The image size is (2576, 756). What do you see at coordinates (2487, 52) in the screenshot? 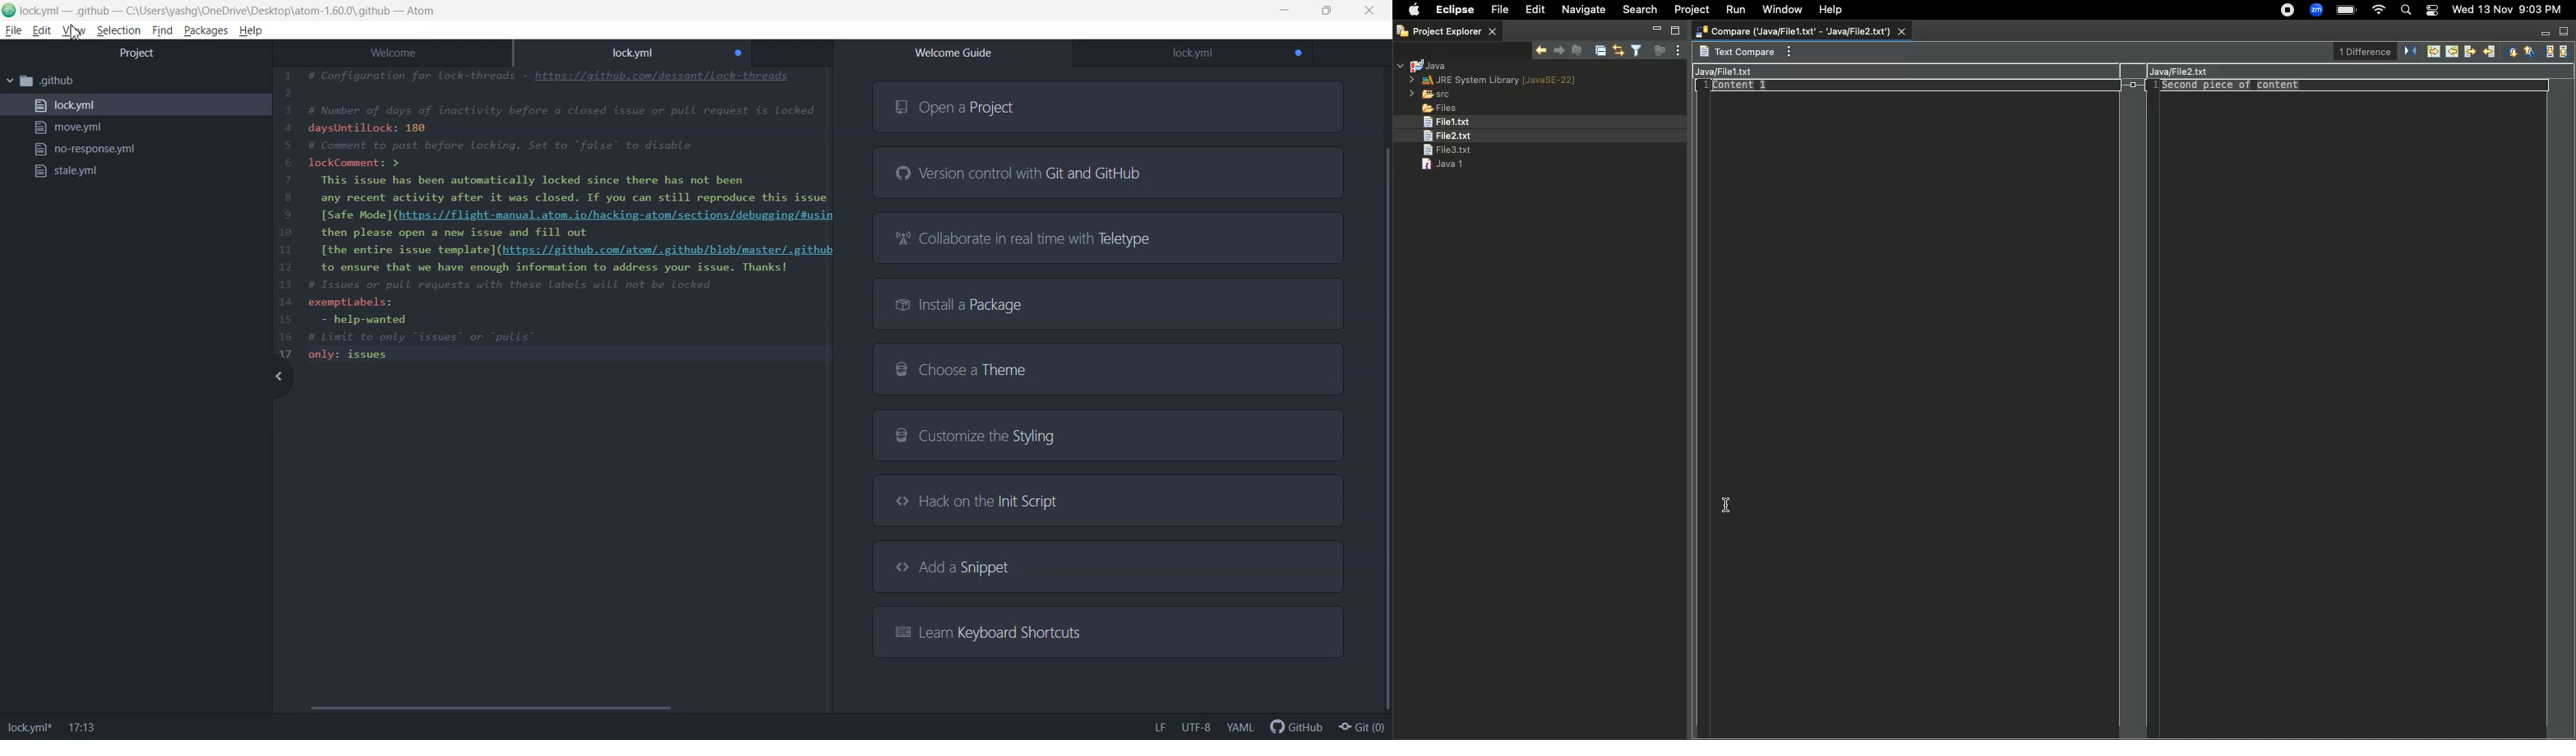
I see `Copy current change to left` at bounding box center [2487, 52].